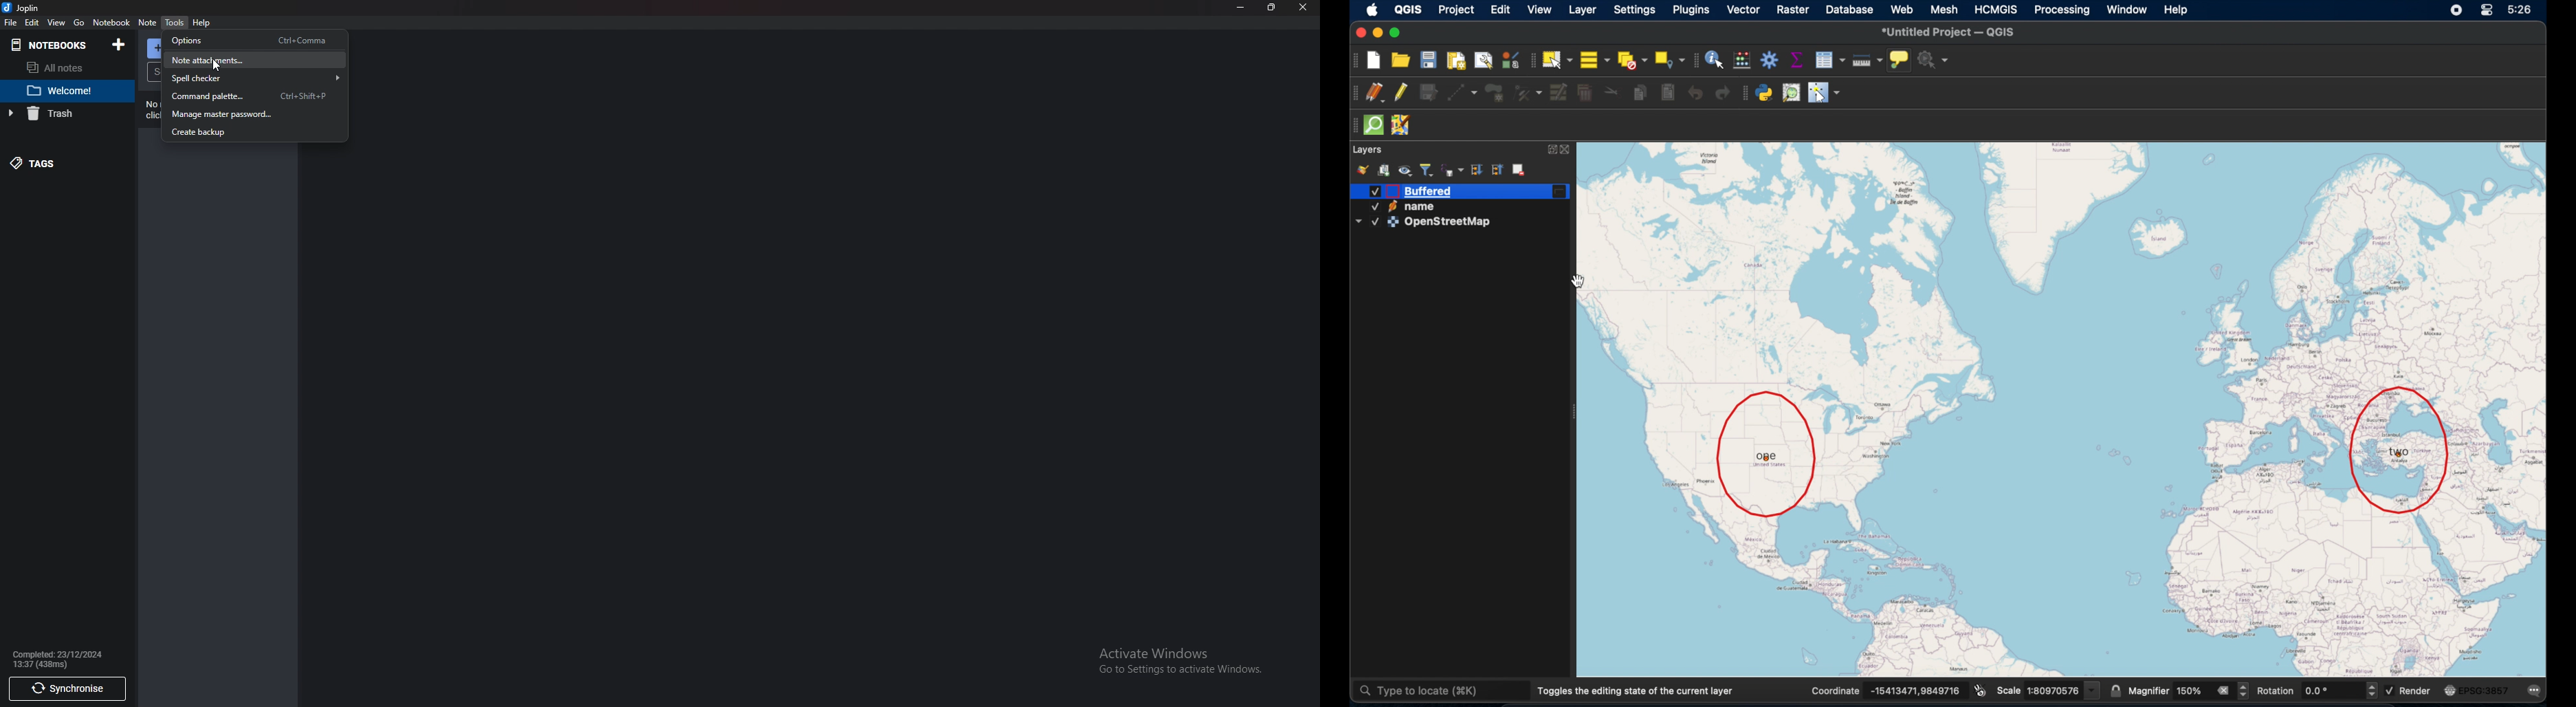  Describe the element at coordinates (155, 111) in the screenshot. I see `No notes in here. Create one by
clicking on "New note".` at that location.